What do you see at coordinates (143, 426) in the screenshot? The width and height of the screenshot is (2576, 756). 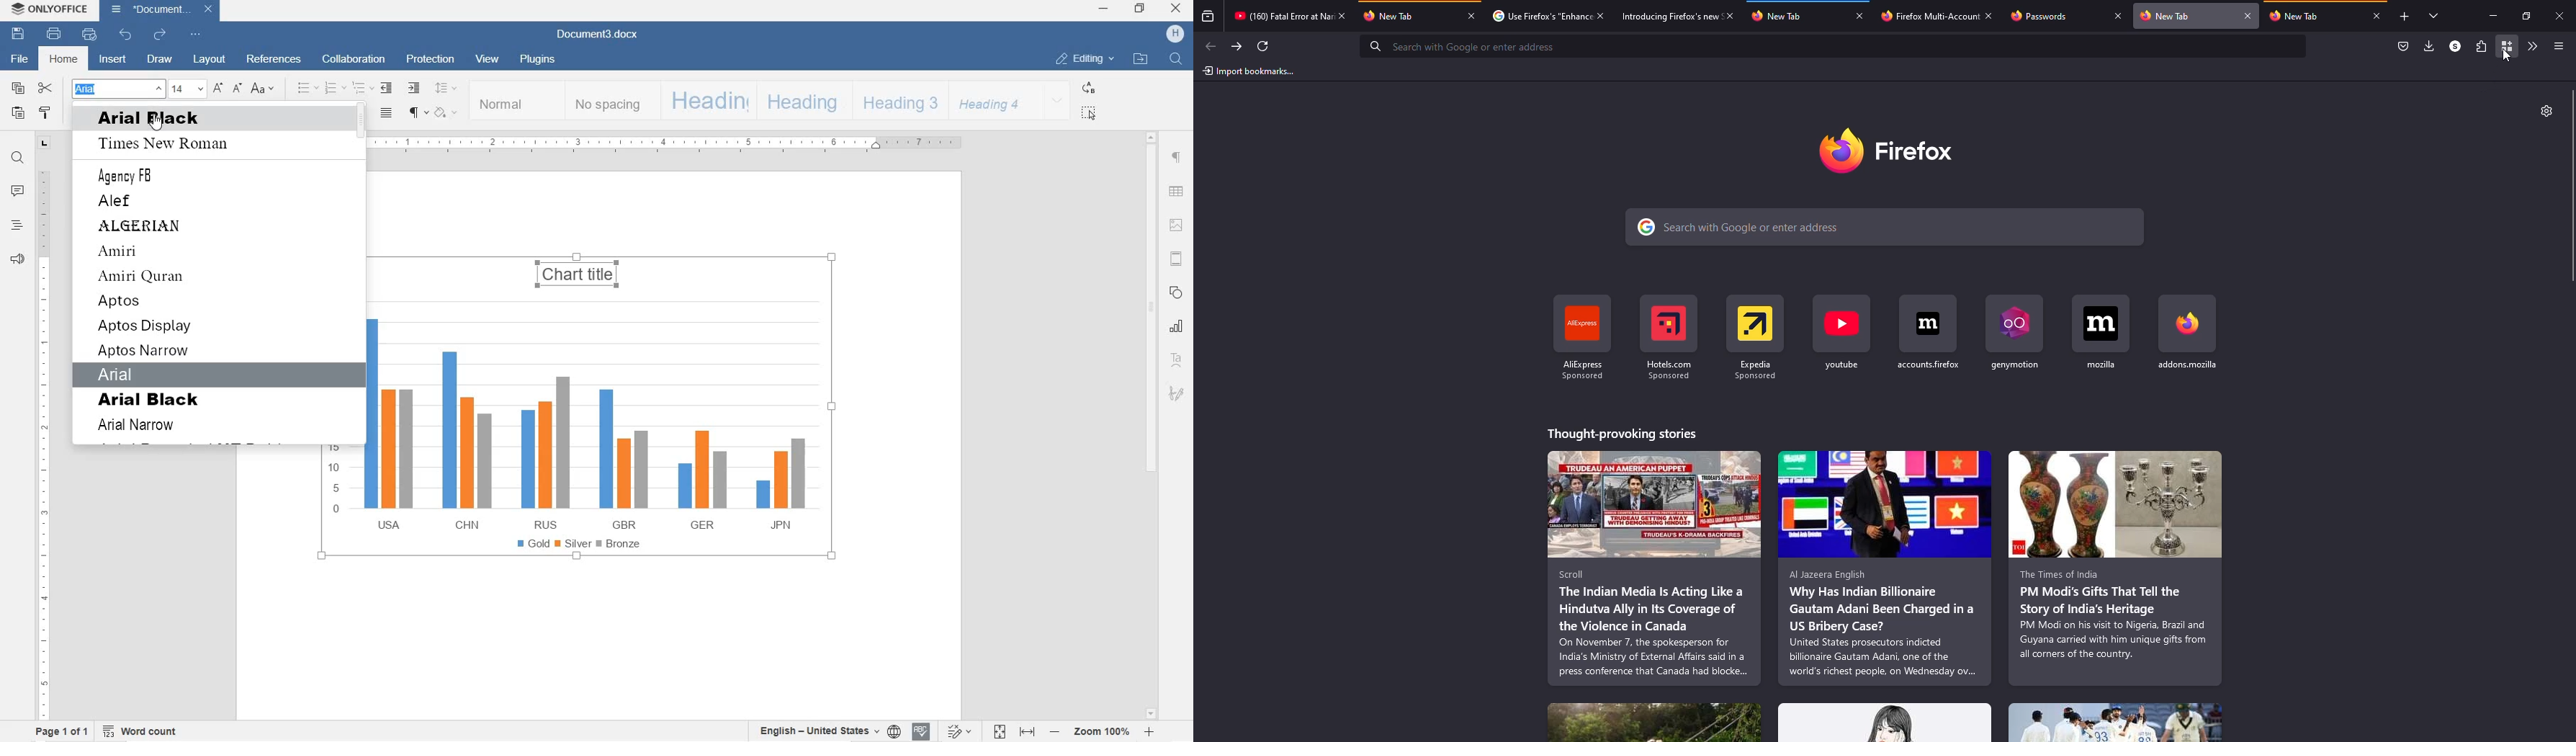 I see `ARIAL NARROW` at bounding box center [143, 426].